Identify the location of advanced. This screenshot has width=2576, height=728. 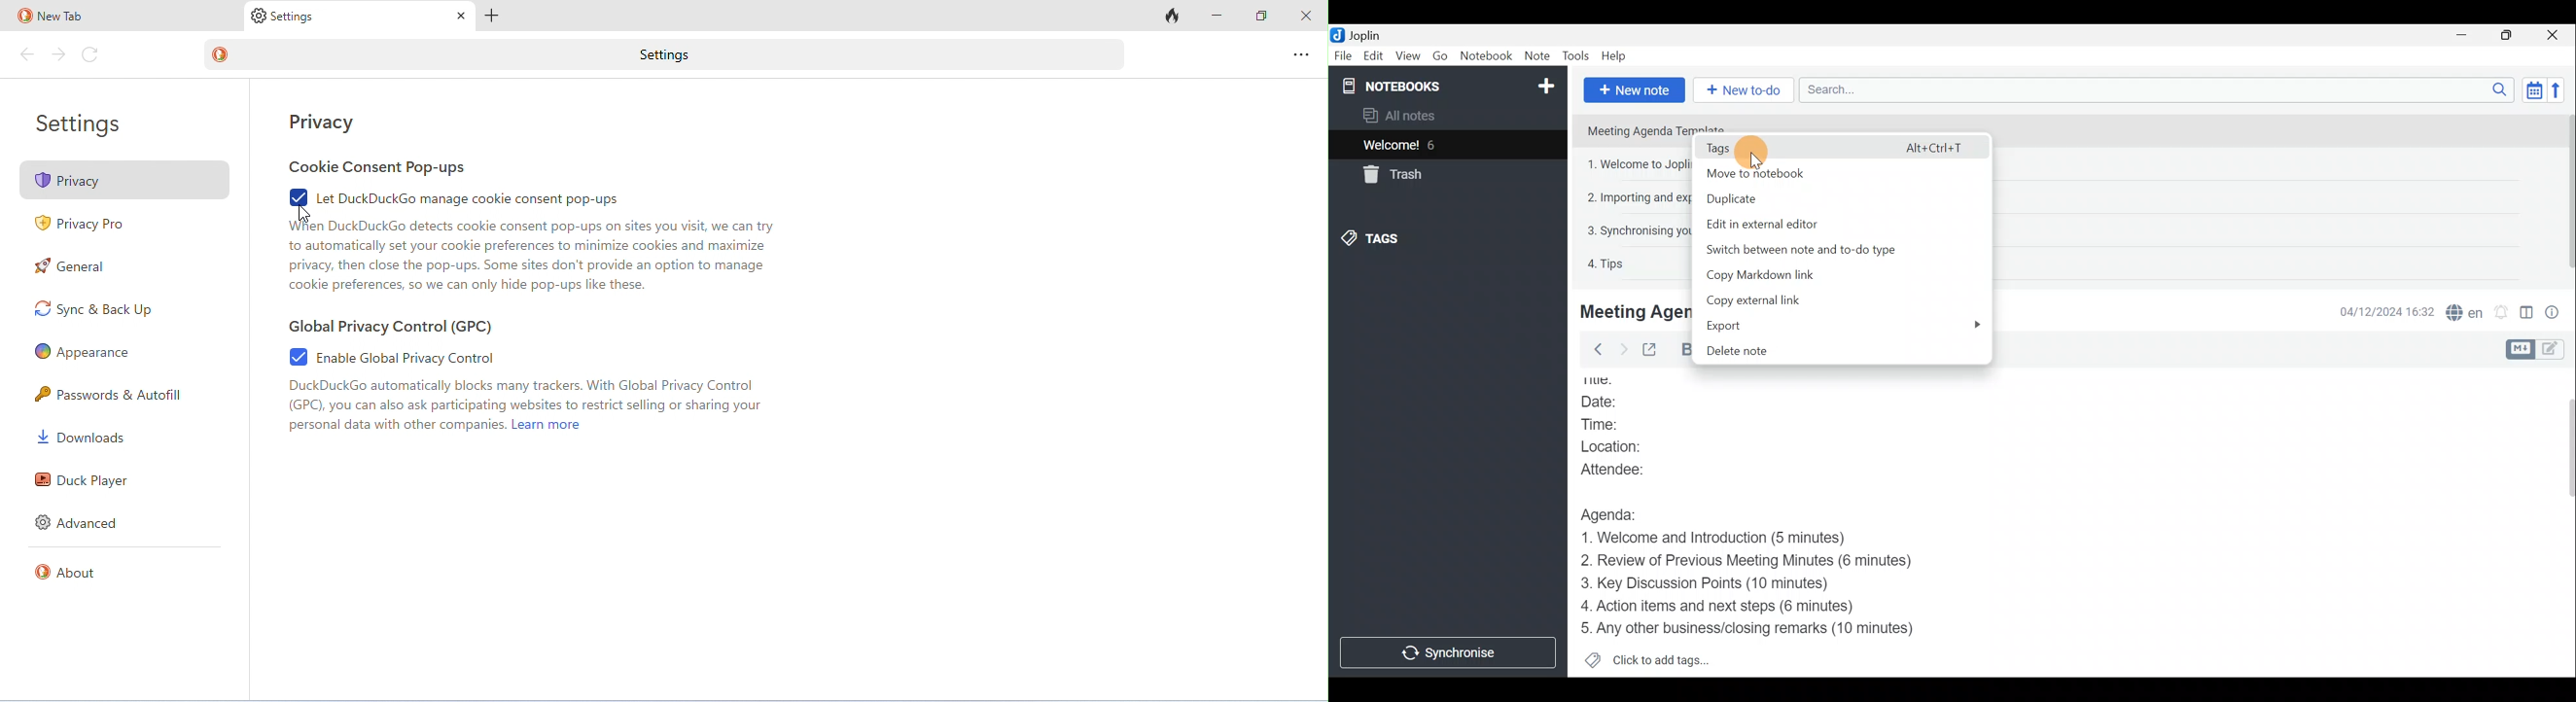
(80, 522).